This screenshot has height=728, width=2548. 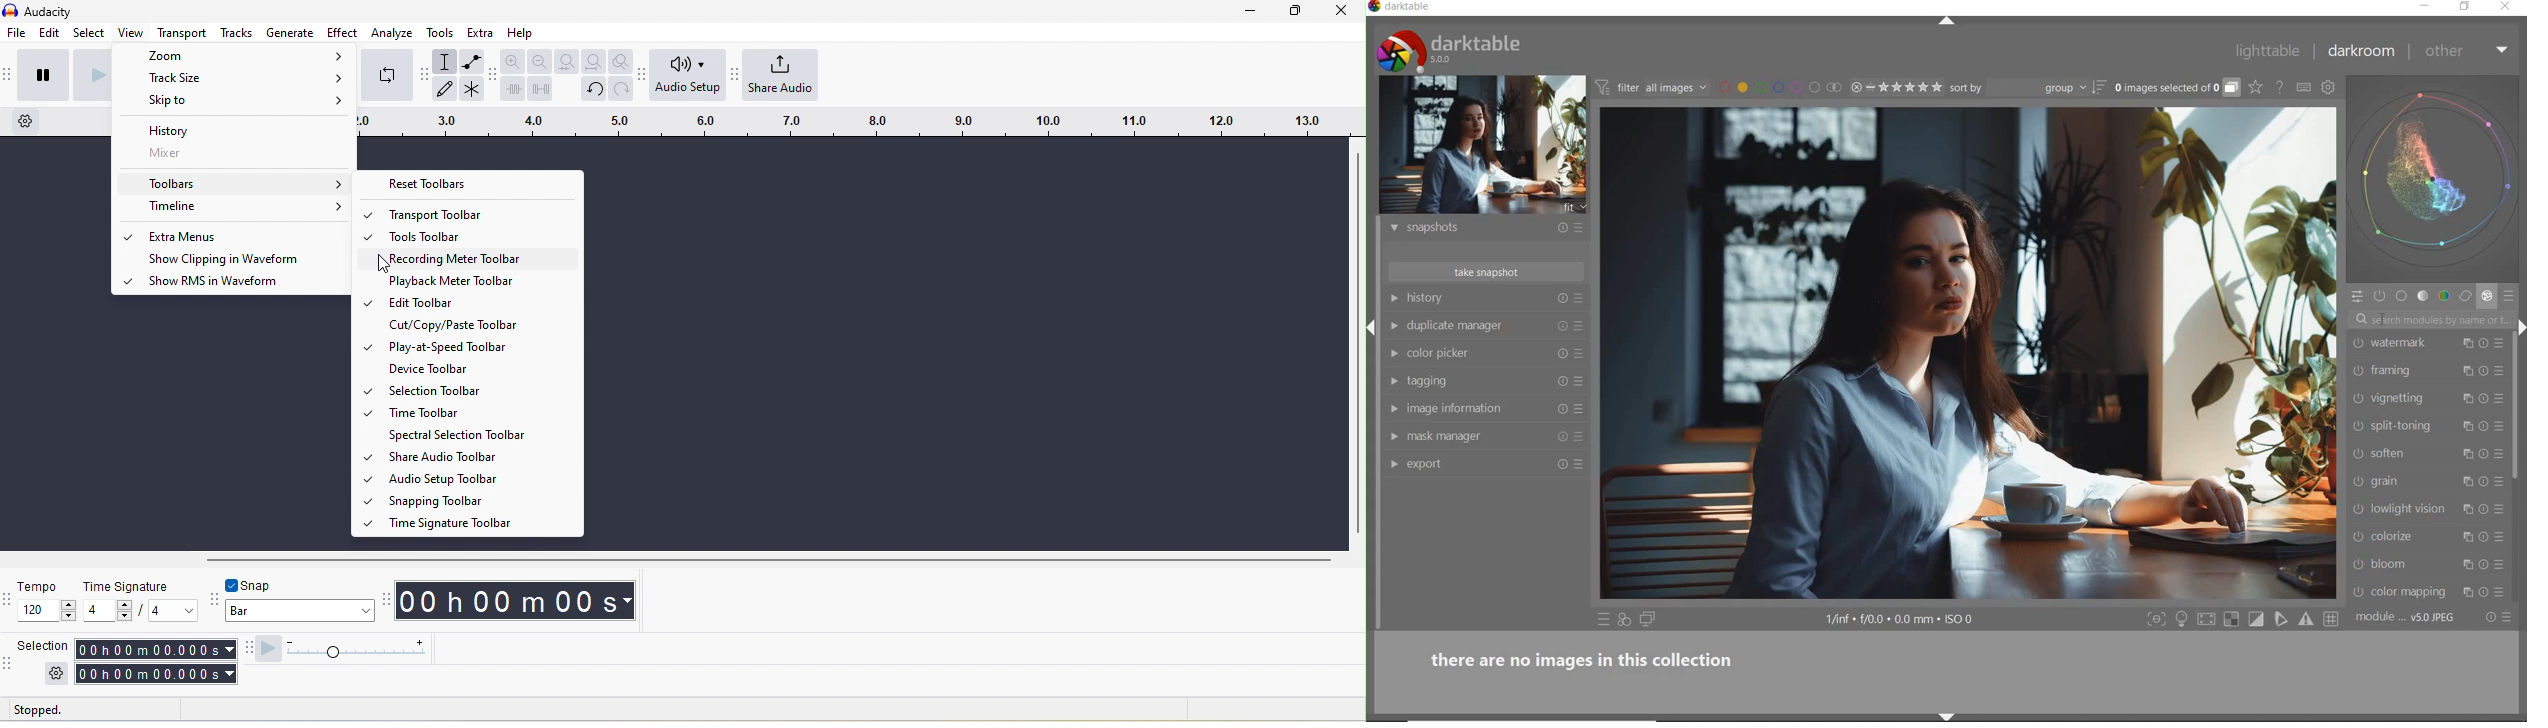 I want to click on reset, so click(x=1559, y=230).